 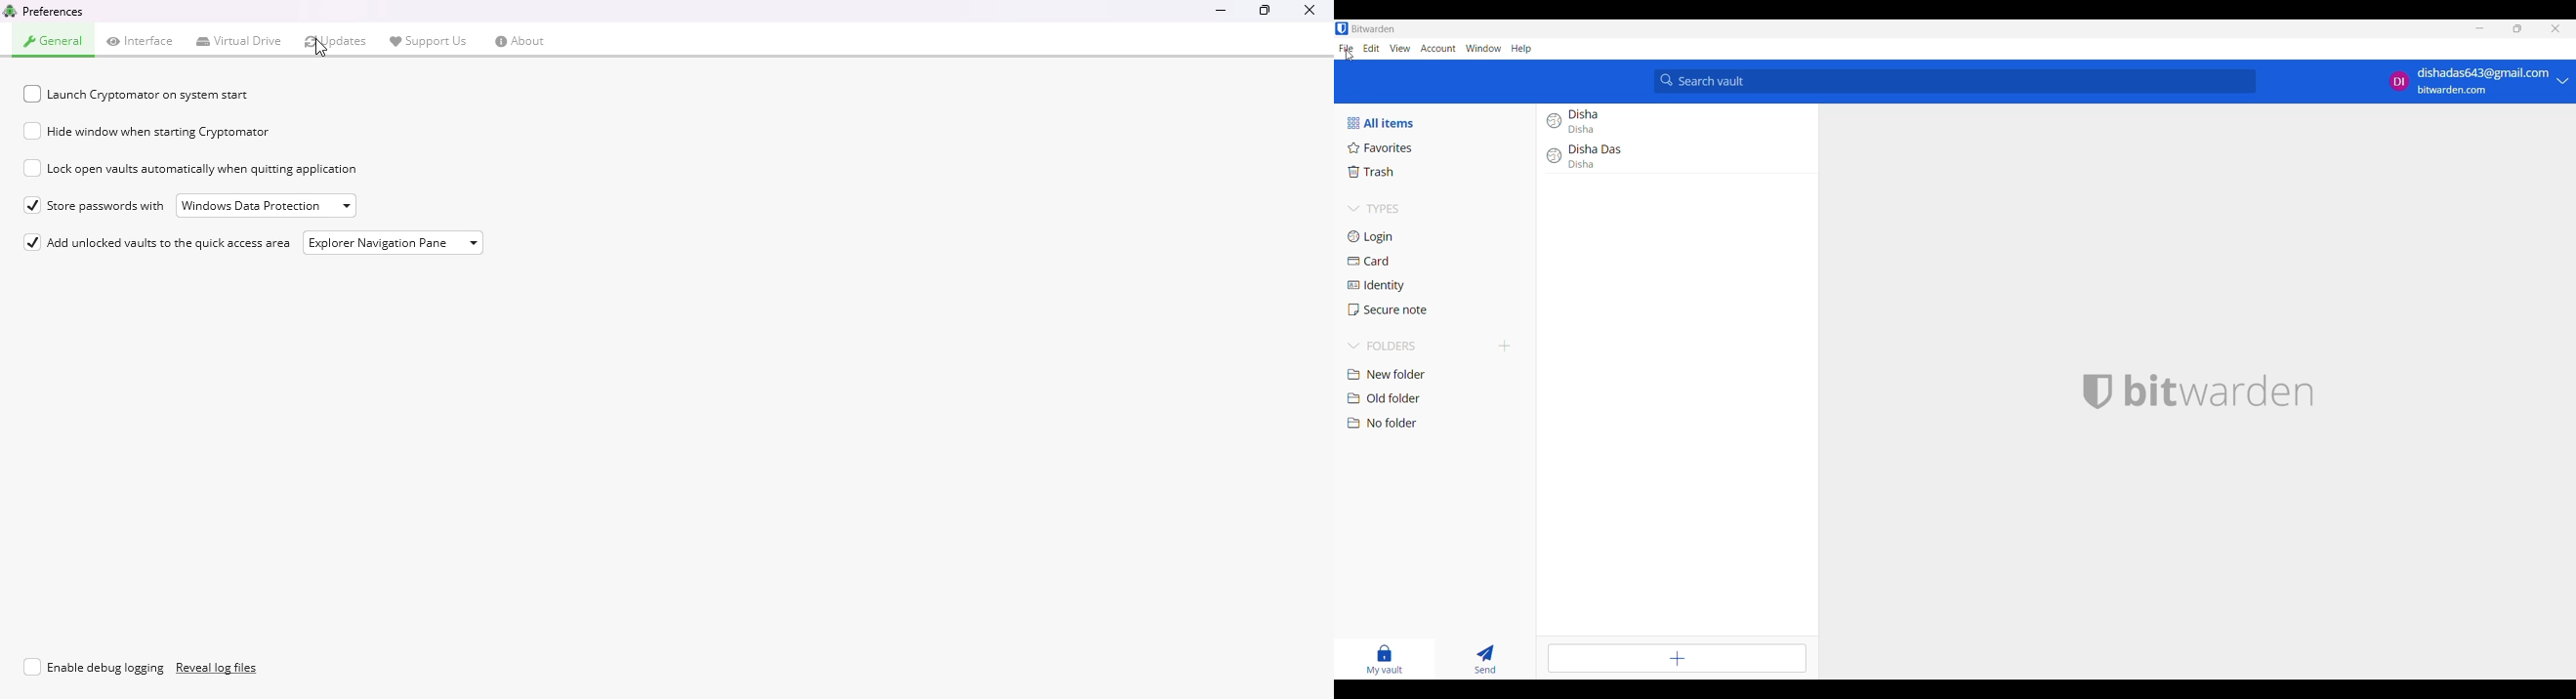 I want to click on Window Data Protection, so click(x=268, y=206).